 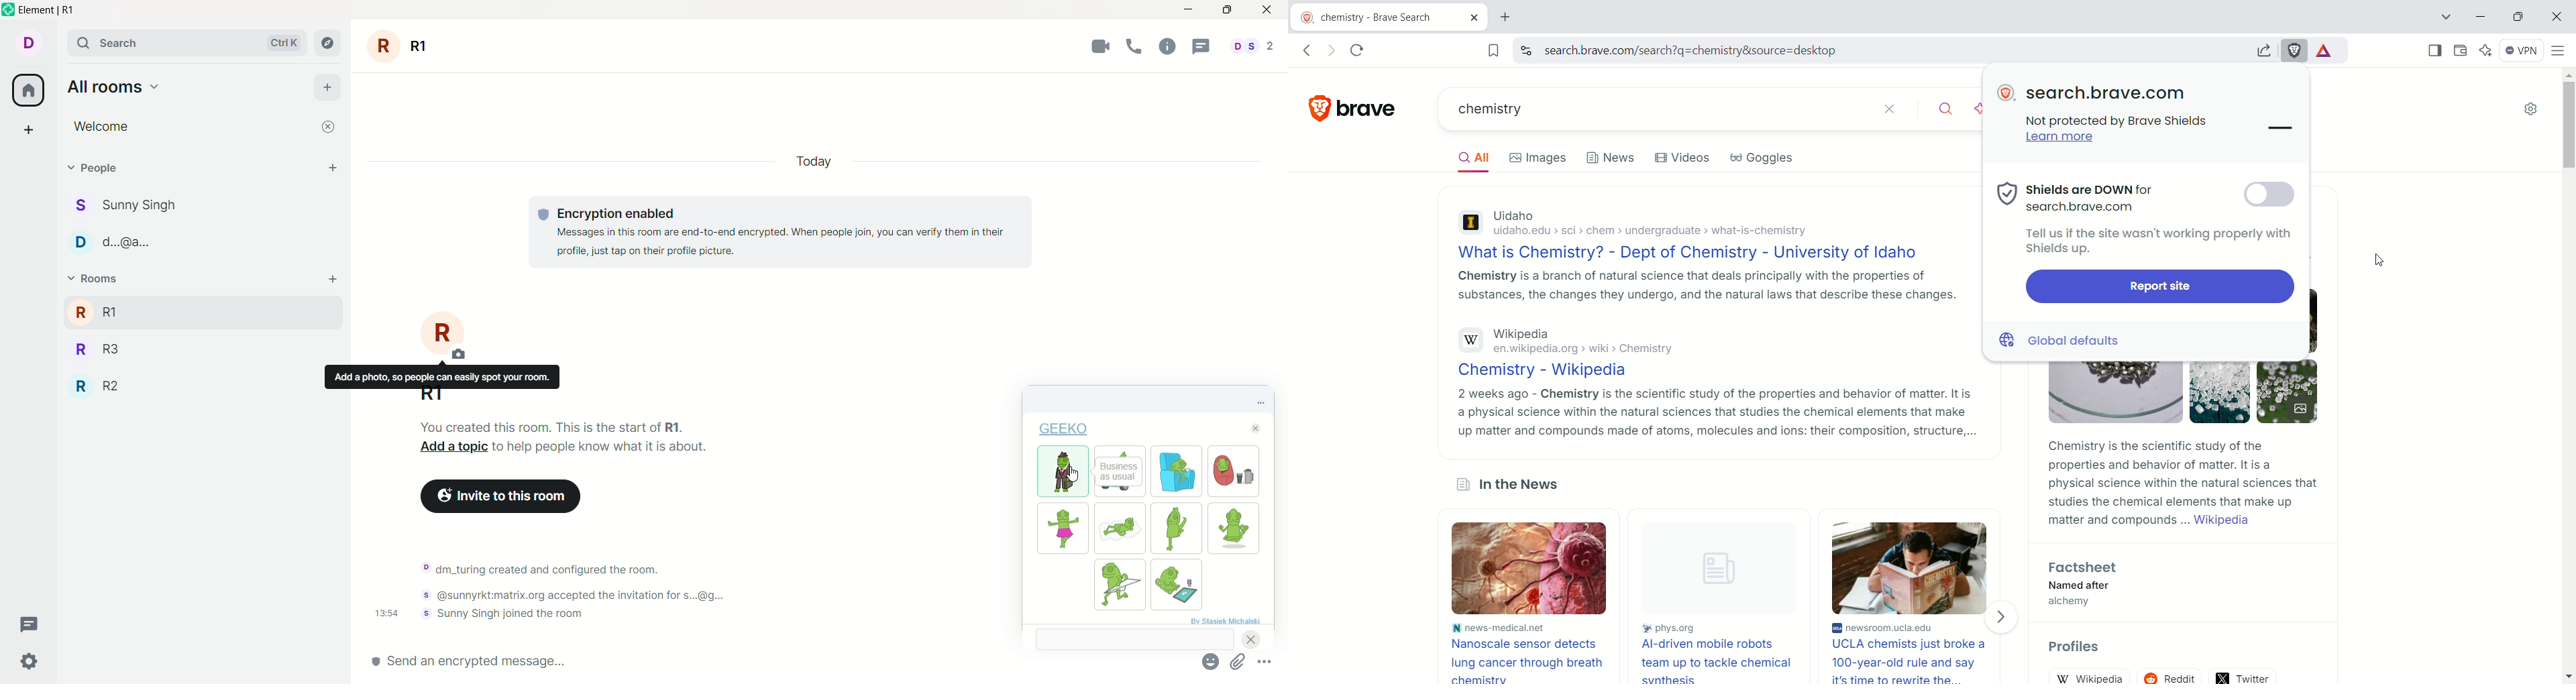 What do you see at coordinates (1250, 639) in the screenshot?
I see `close` at bounding box center [1250, 639].